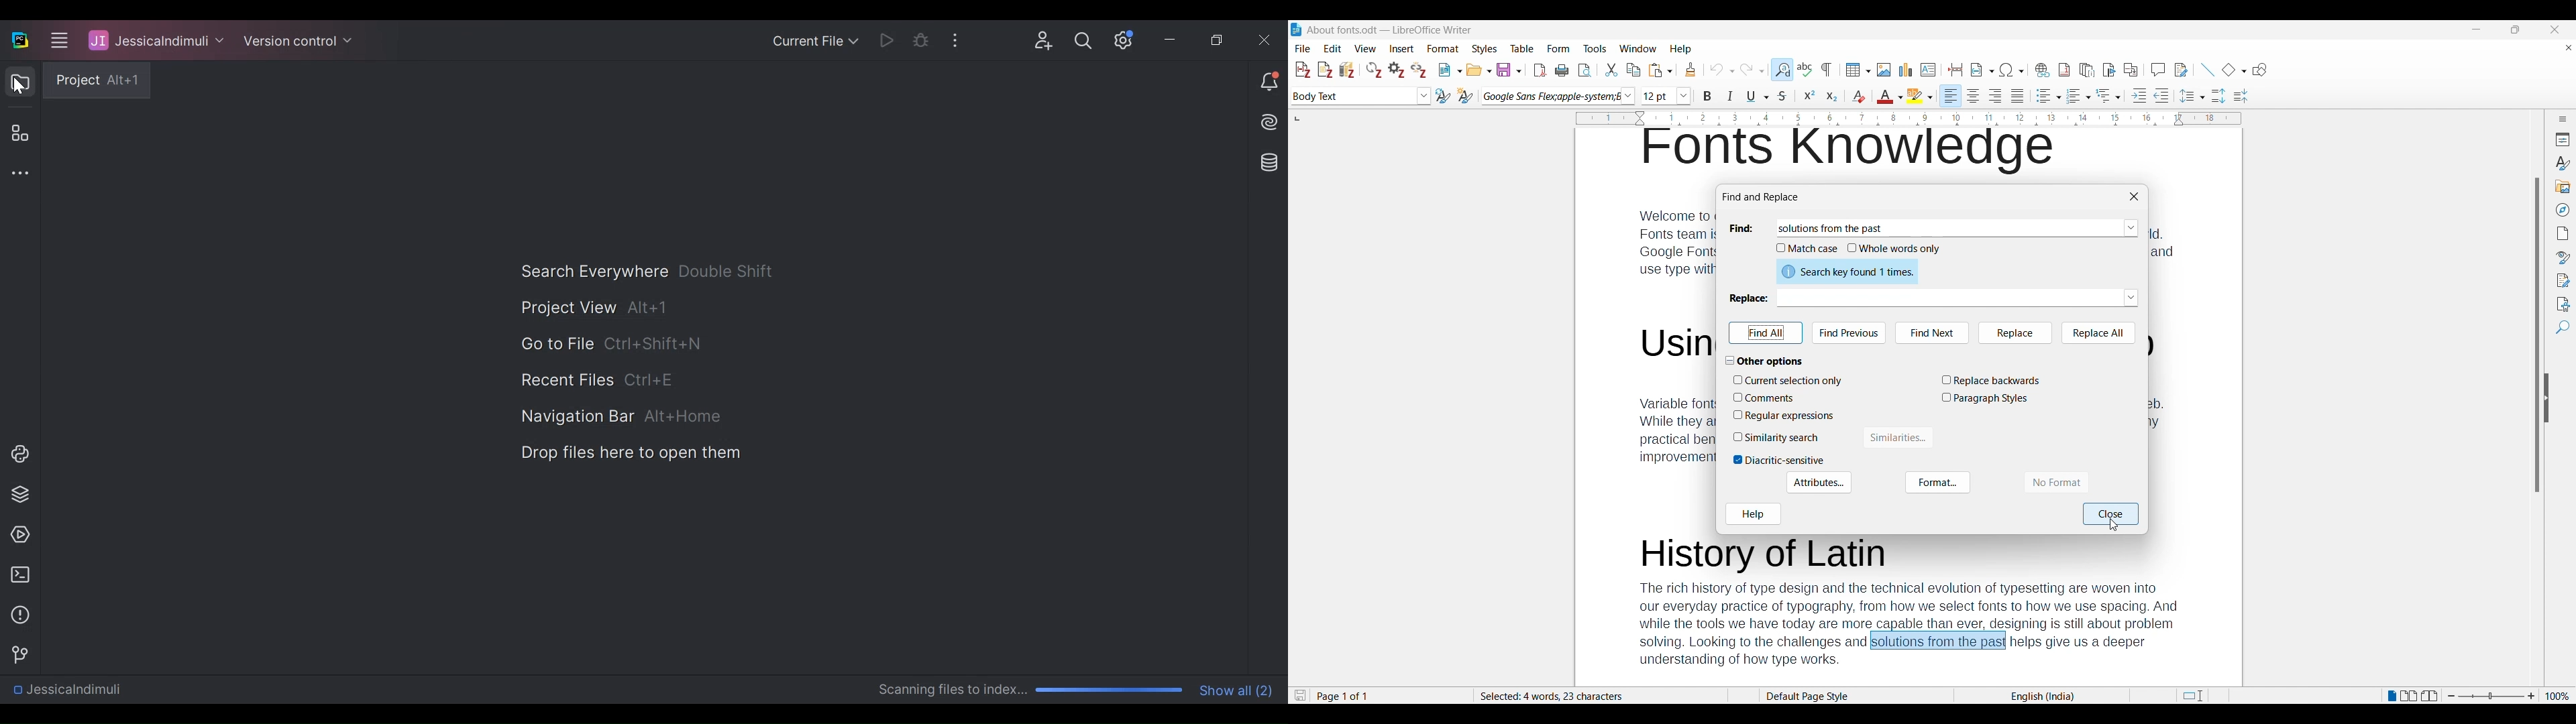 This screenshot has height=728, width=2576. I want to click on Gallery , so click(2561, 186).